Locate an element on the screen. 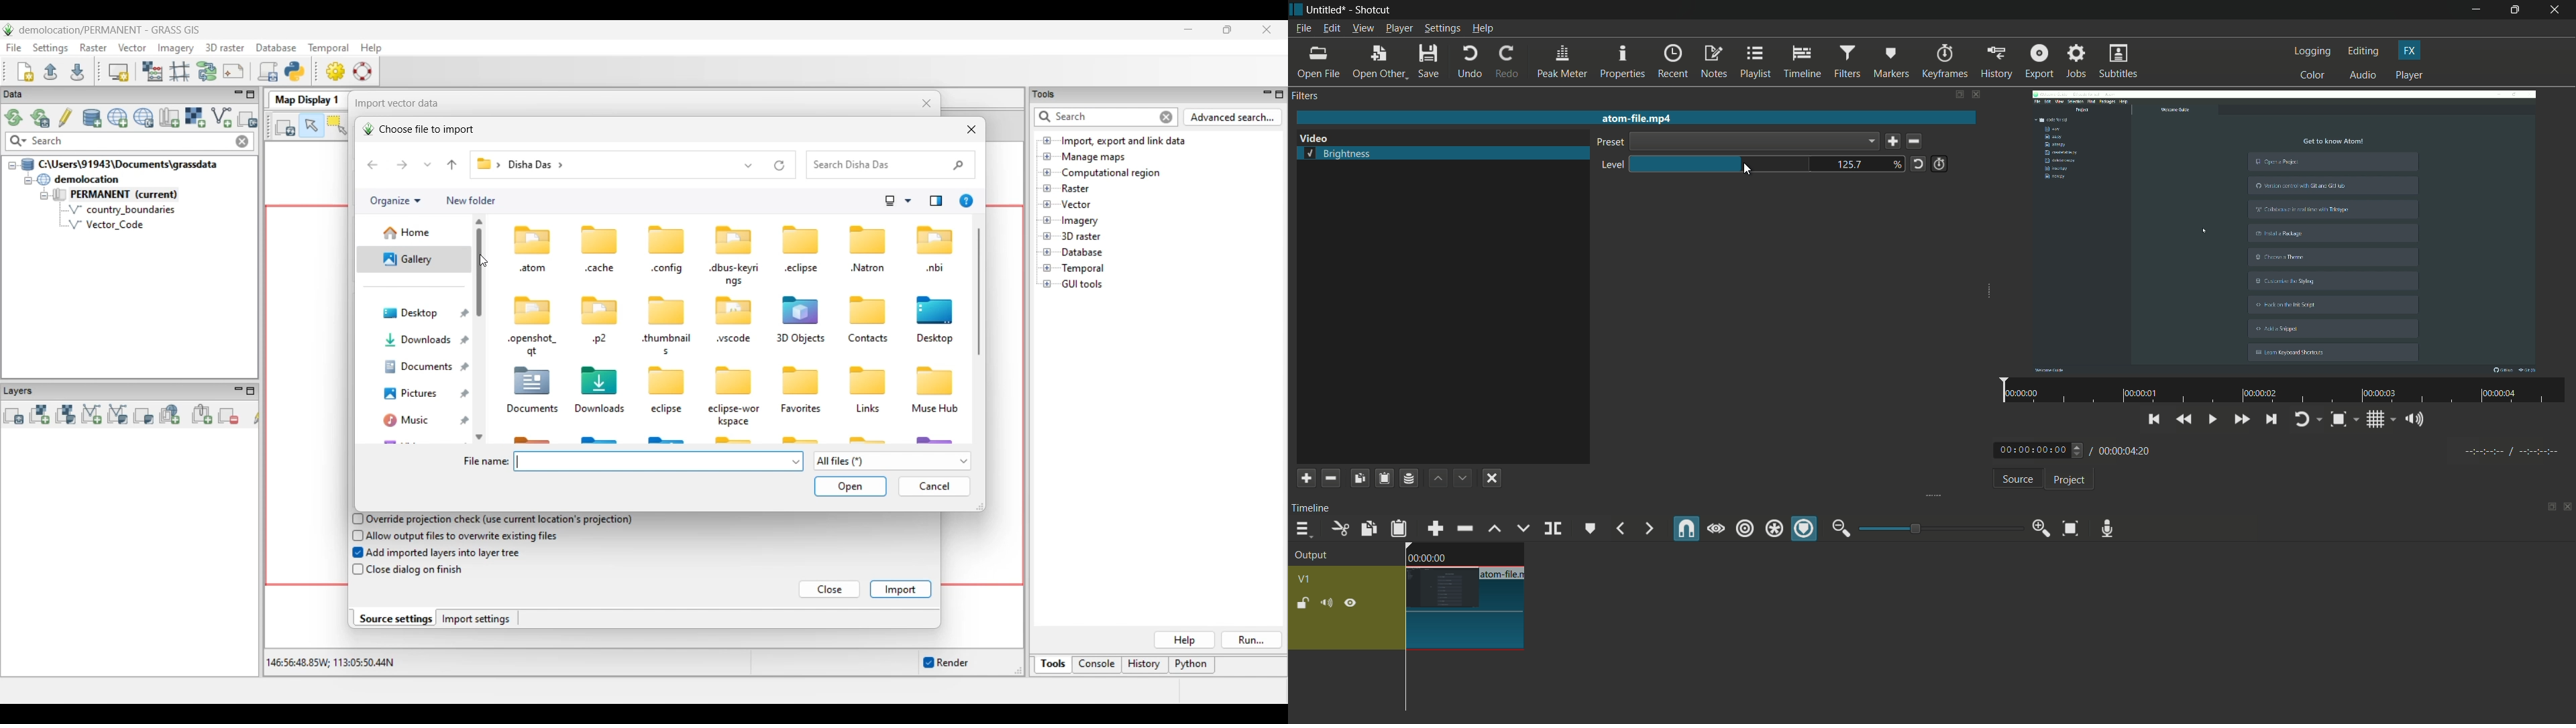 This screenshot has width=2576, height=728. notes is located at coordinates (1715, 62).